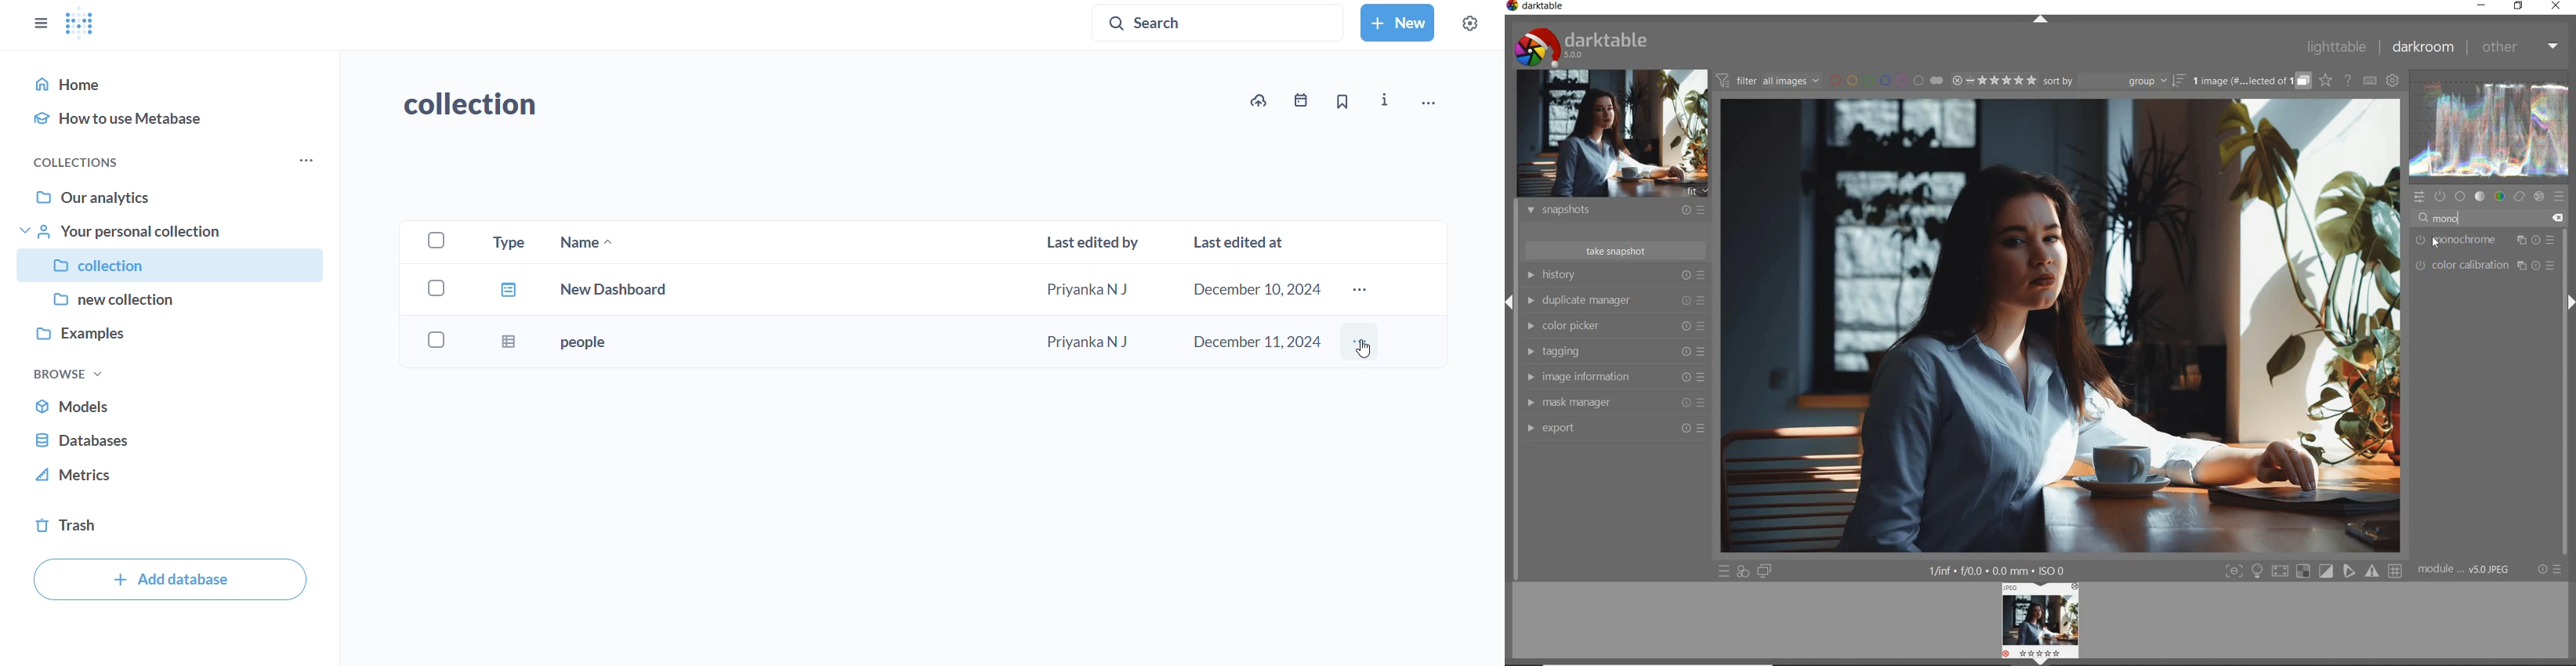  I want to click on events, so click(1296, 103).